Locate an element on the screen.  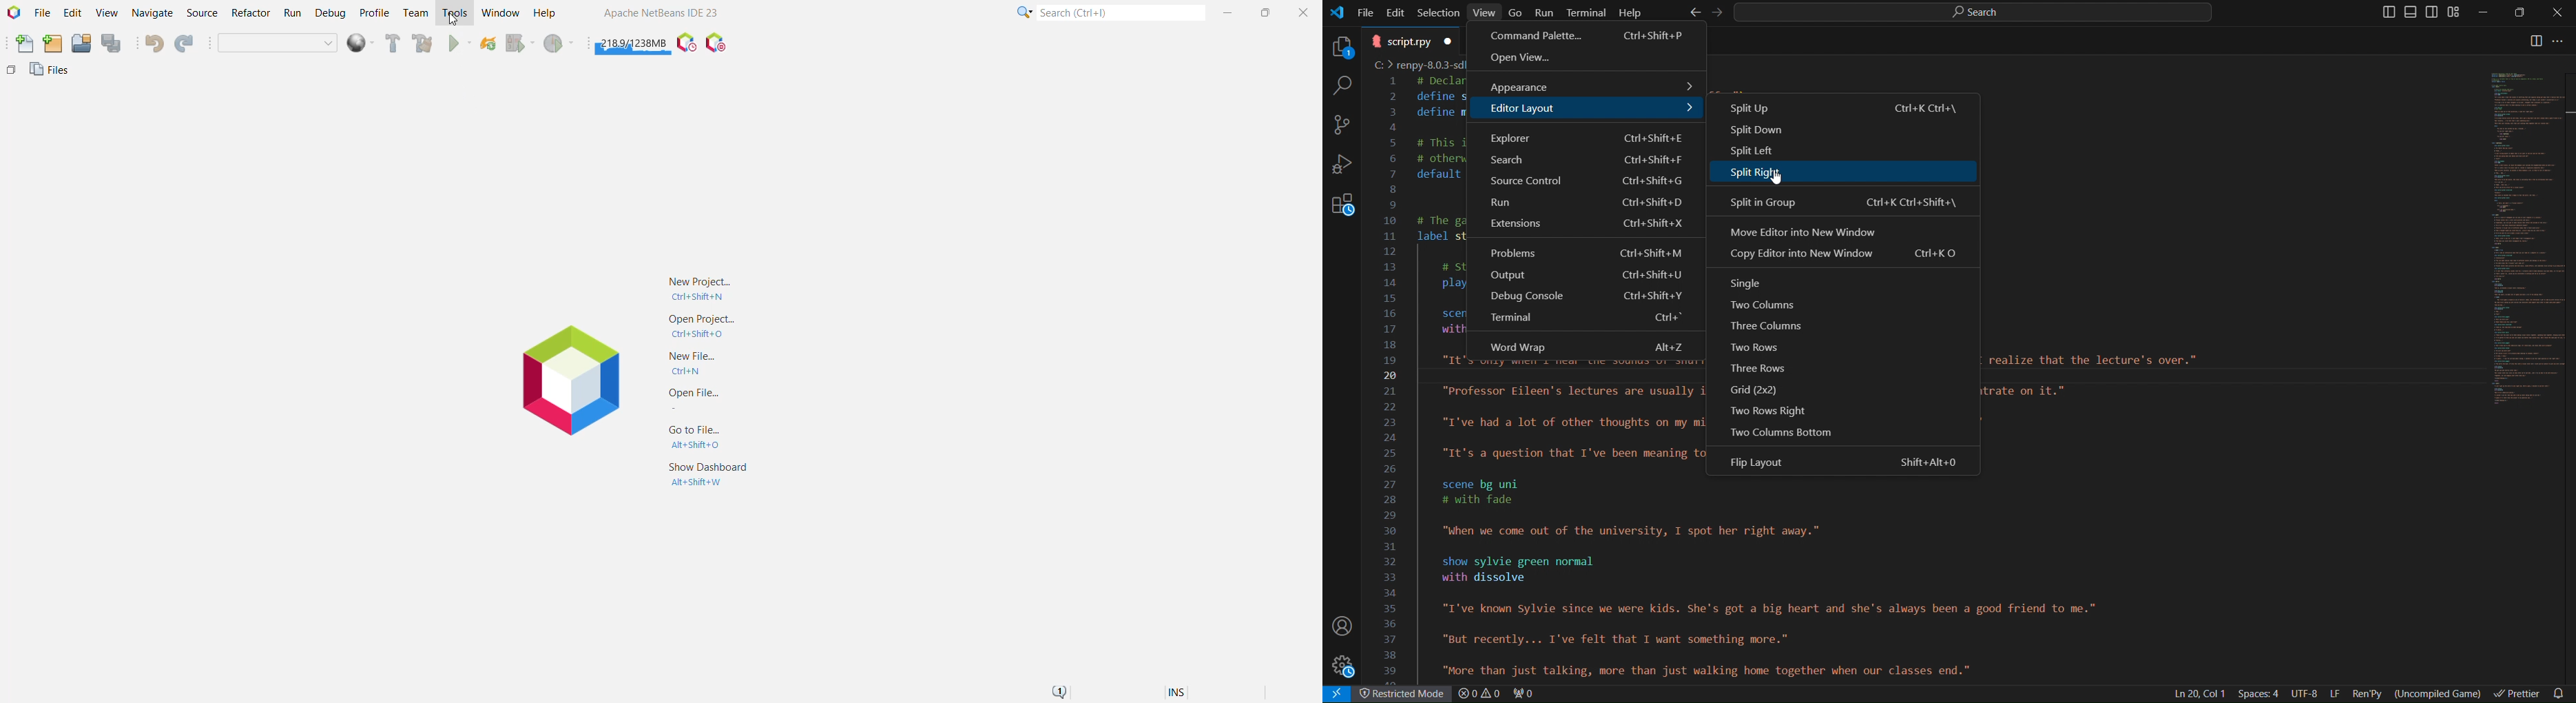
Search is located at coordinates (1339, 85).